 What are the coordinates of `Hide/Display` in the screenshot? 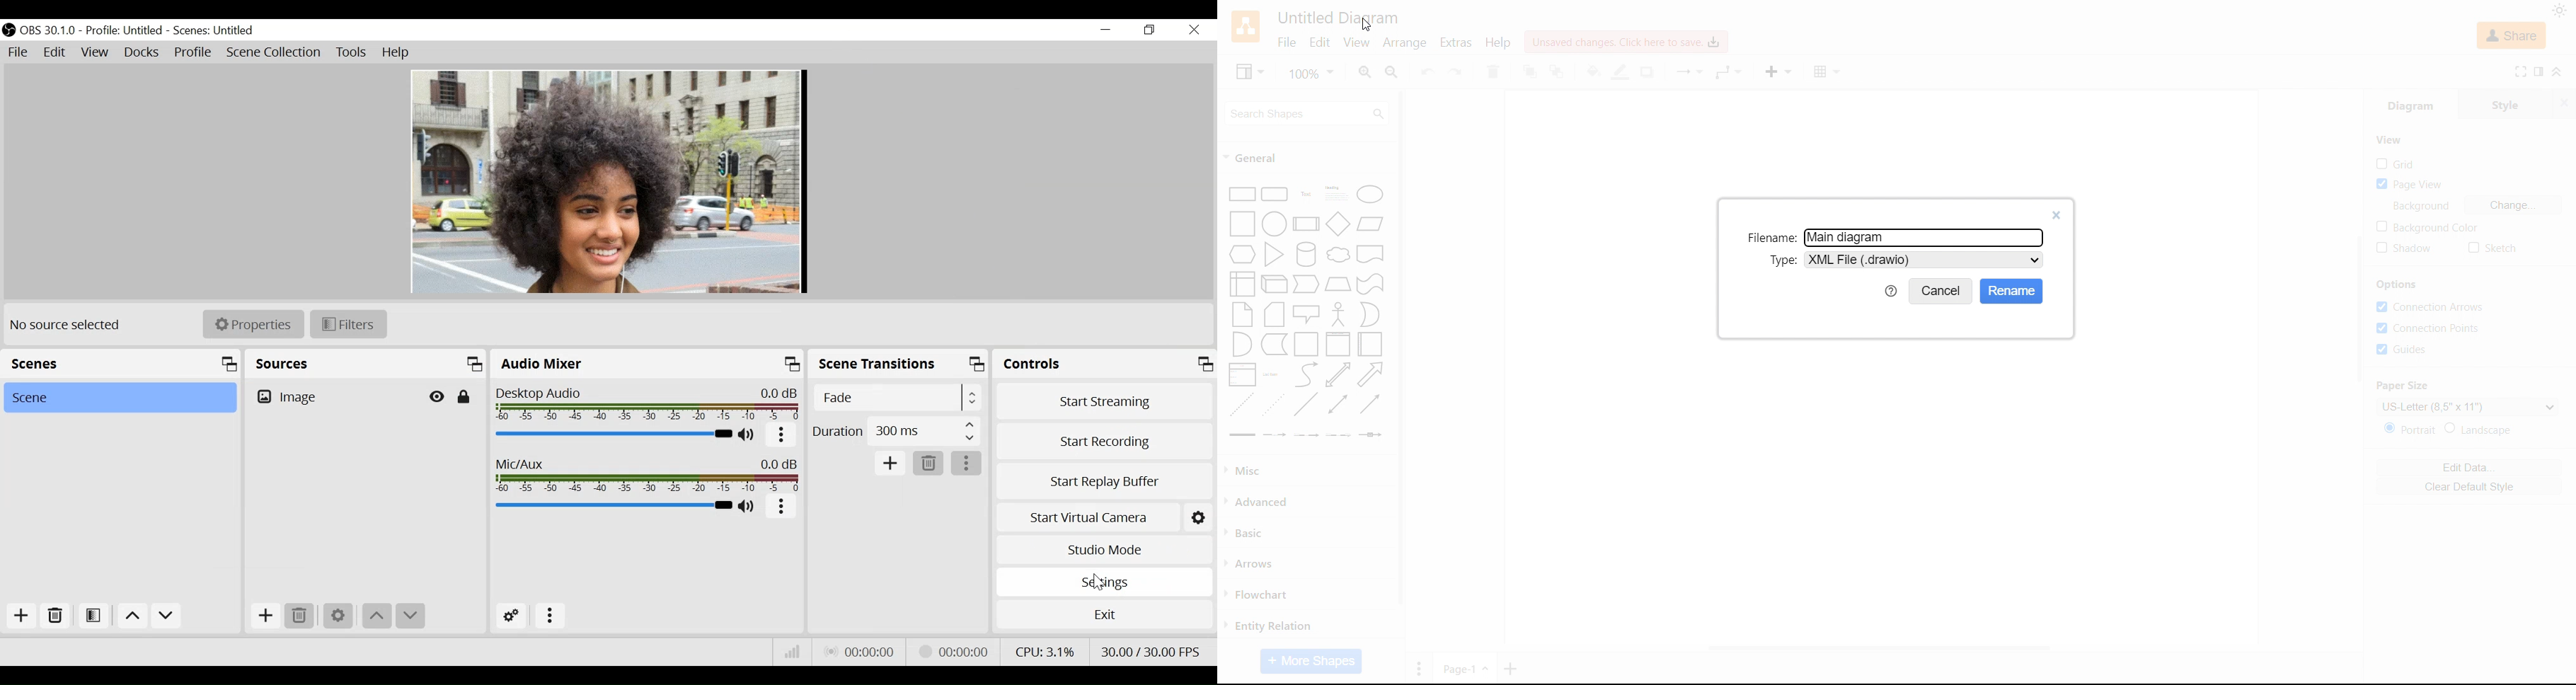 It's located at (439, 396).